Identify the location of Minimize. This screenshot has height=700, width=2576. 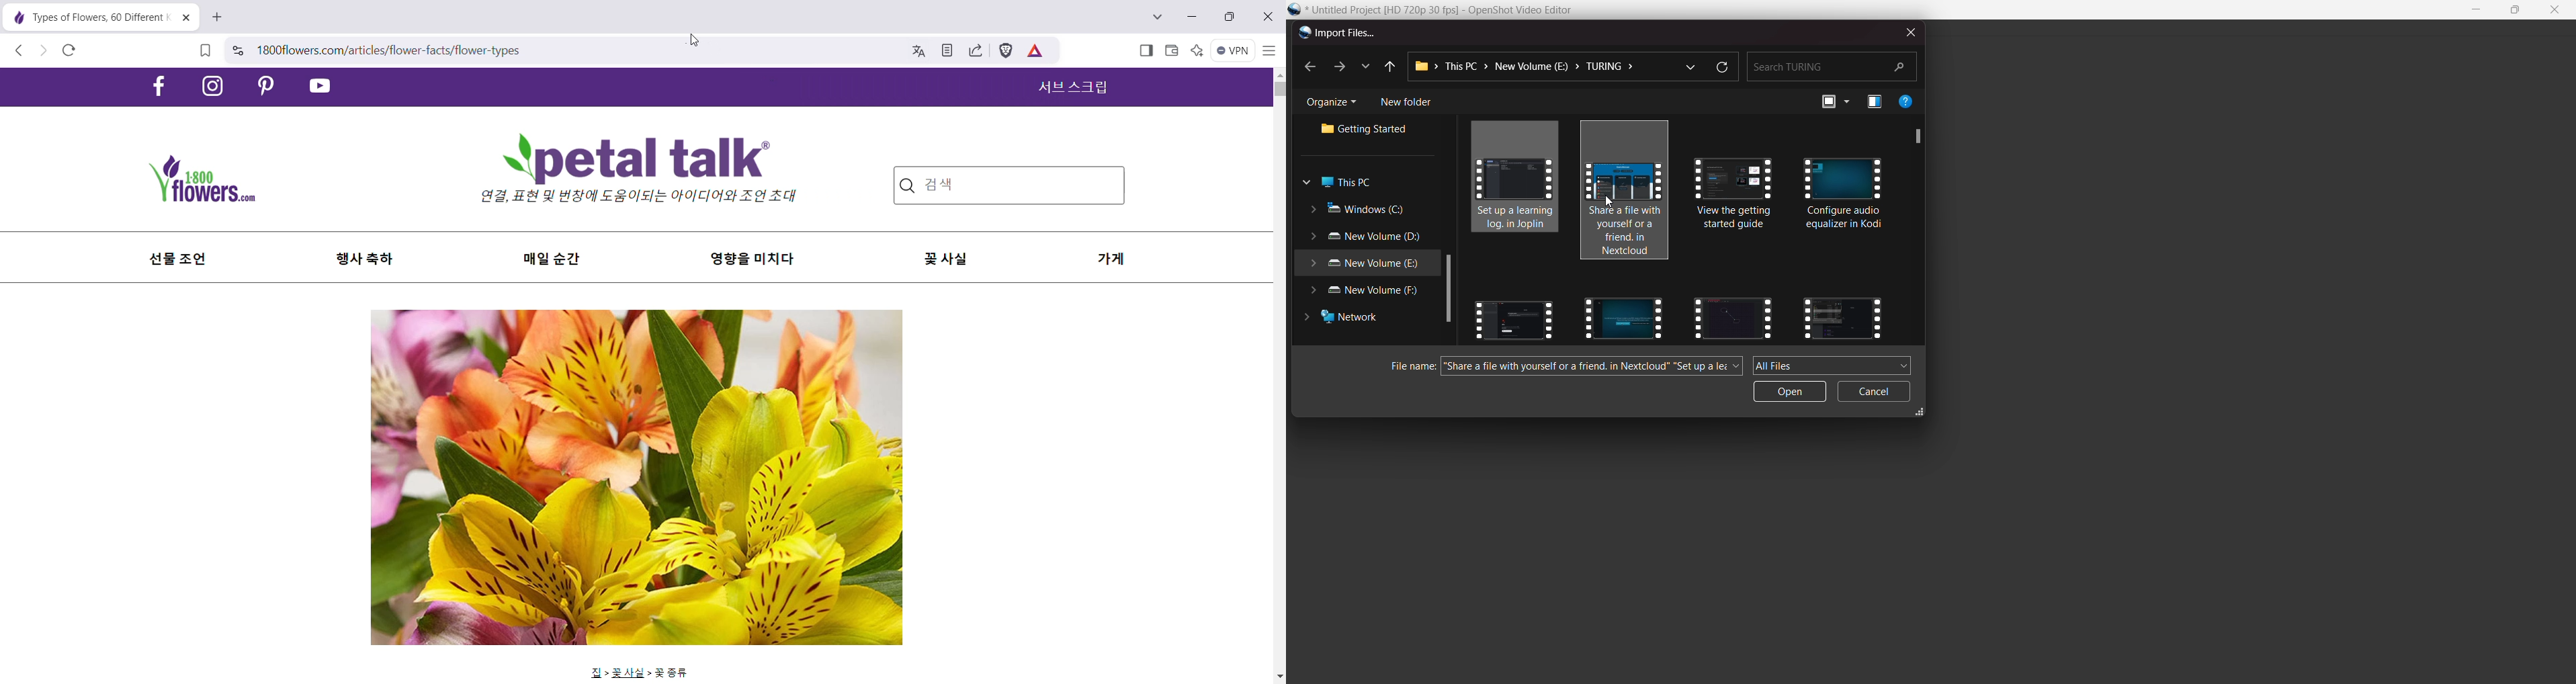
(1190, 17).